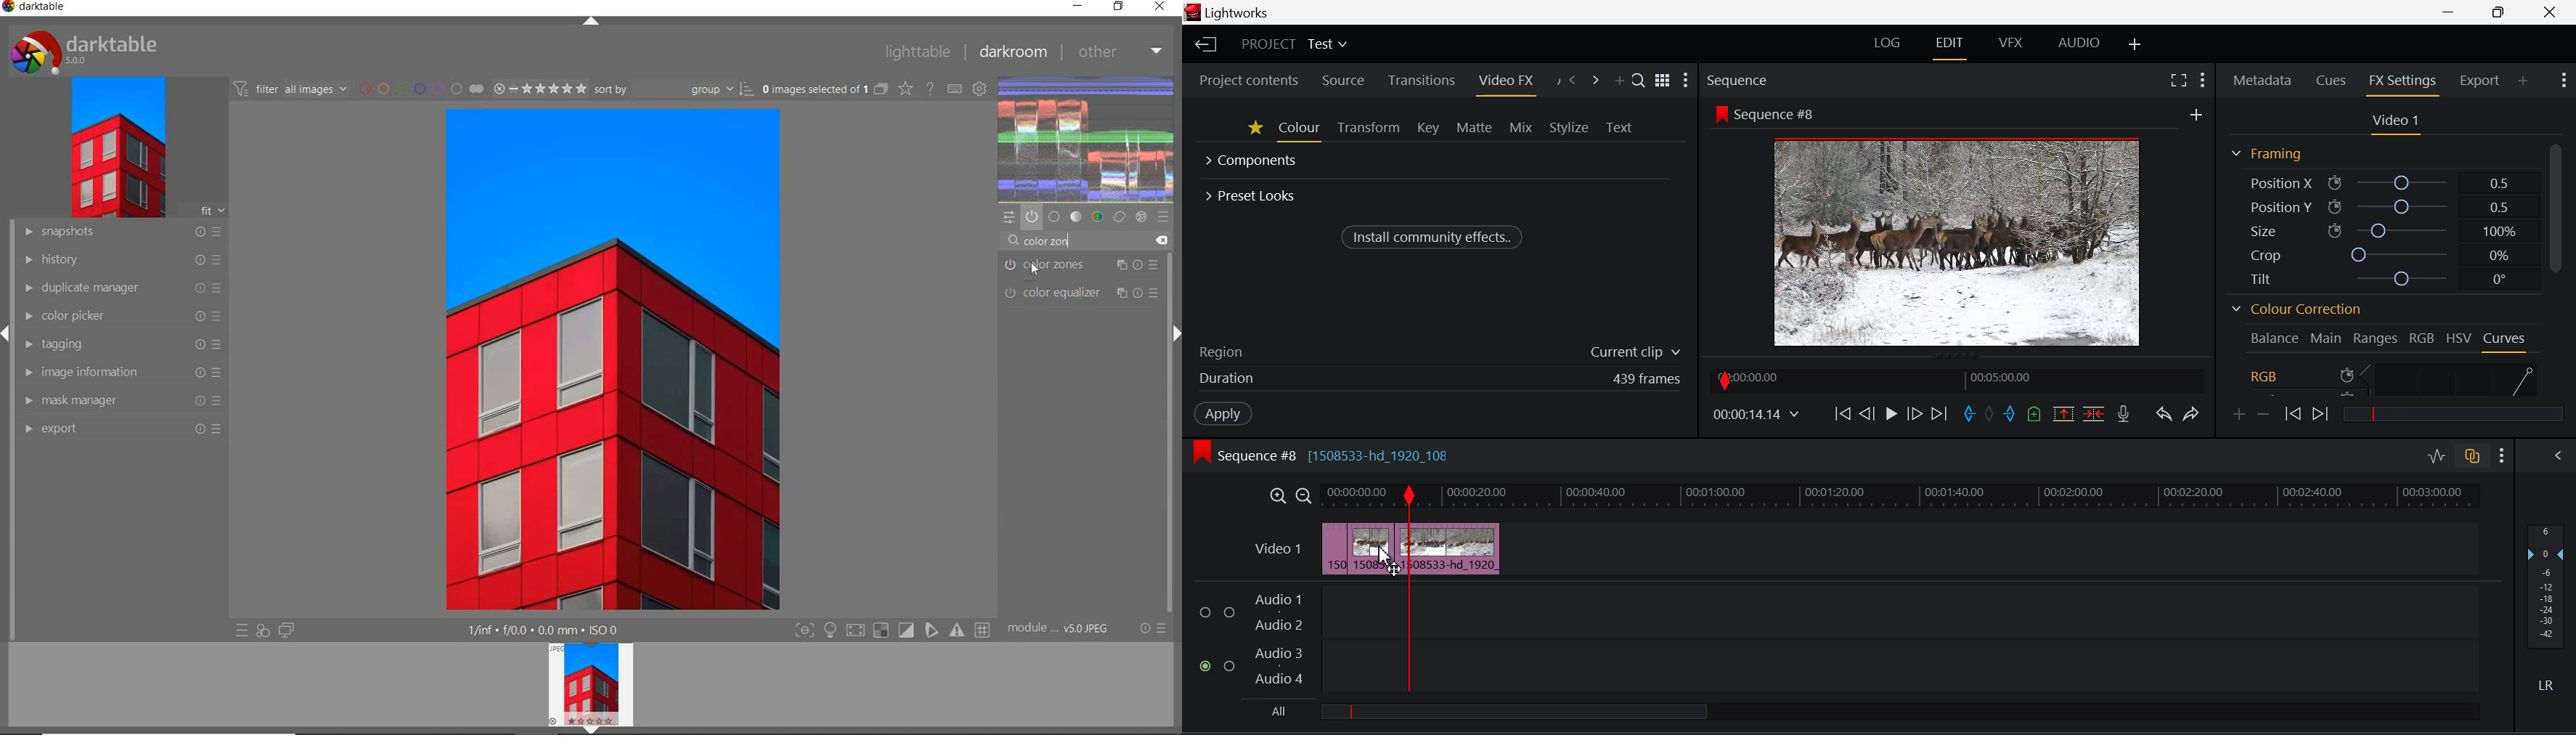 This screenshot has width=2576, height=756. What do you see at coordinates (2164, 416) in the screenshot?
I see `Undo` at bounding box center [2164, 416].